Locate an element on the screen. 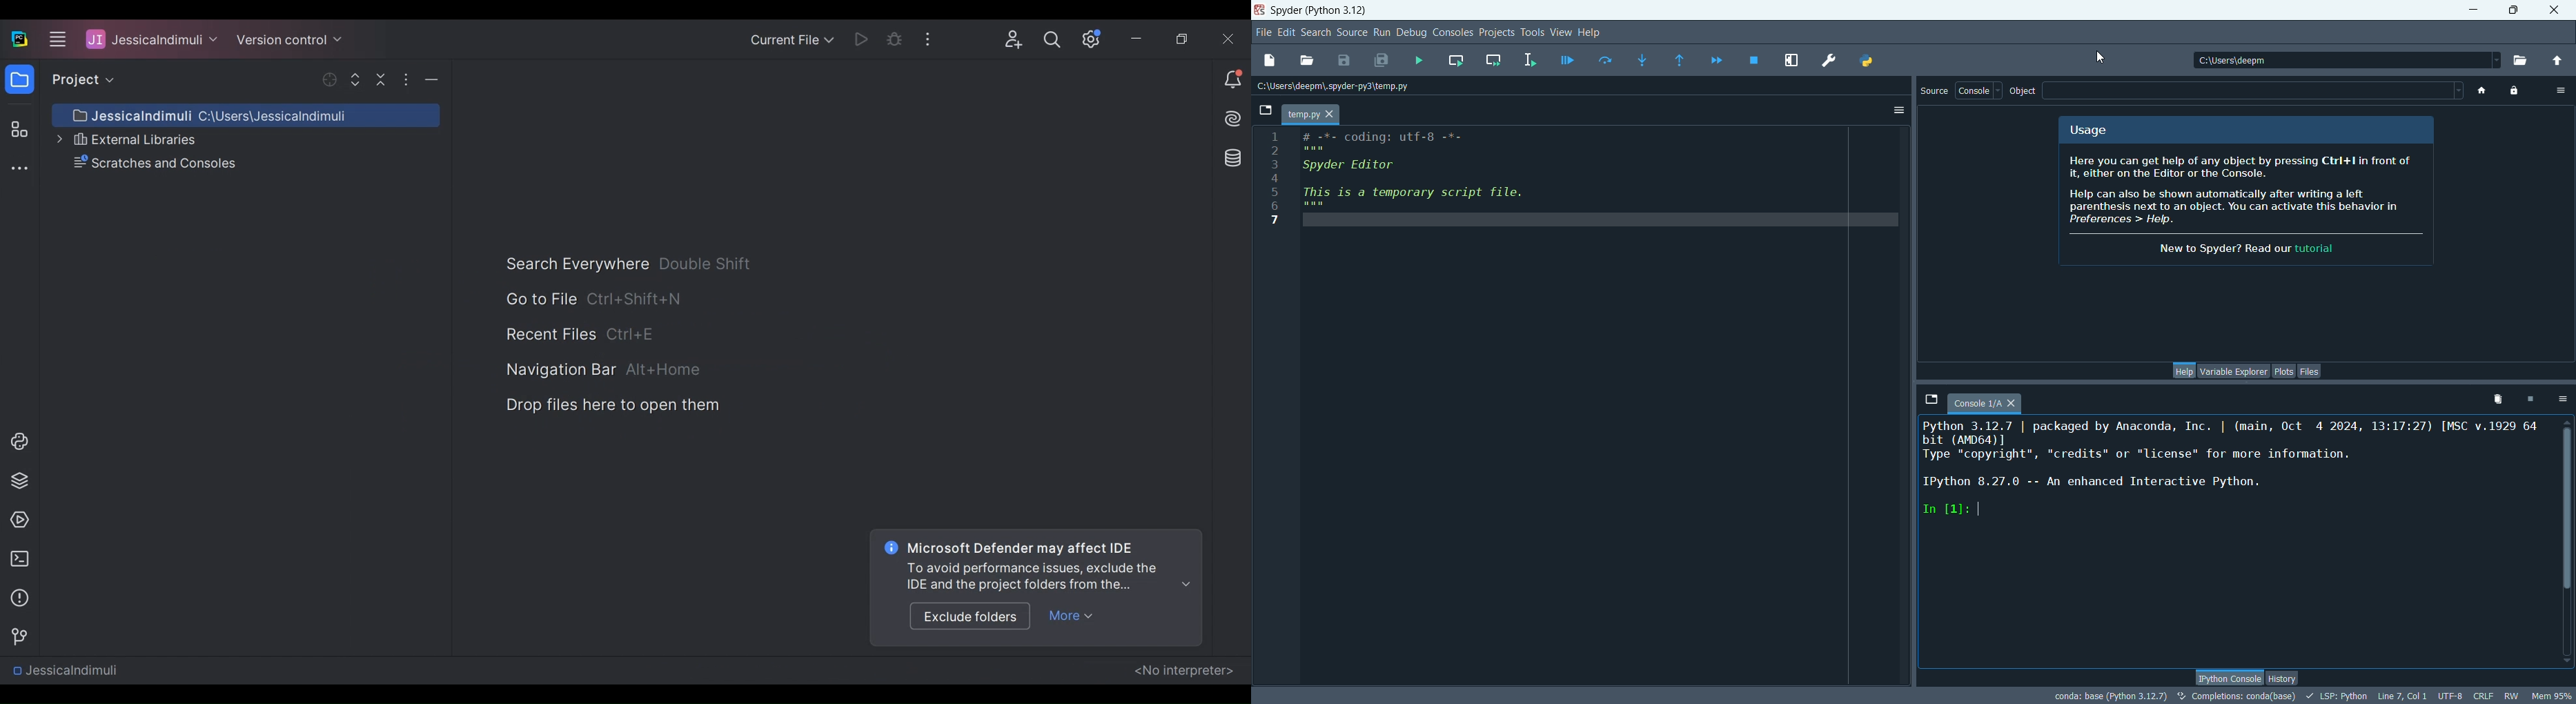 Image resolution: width=2576 pixels, height=728 pixels. interrupt kernel is located at coordinates (2529, 399).